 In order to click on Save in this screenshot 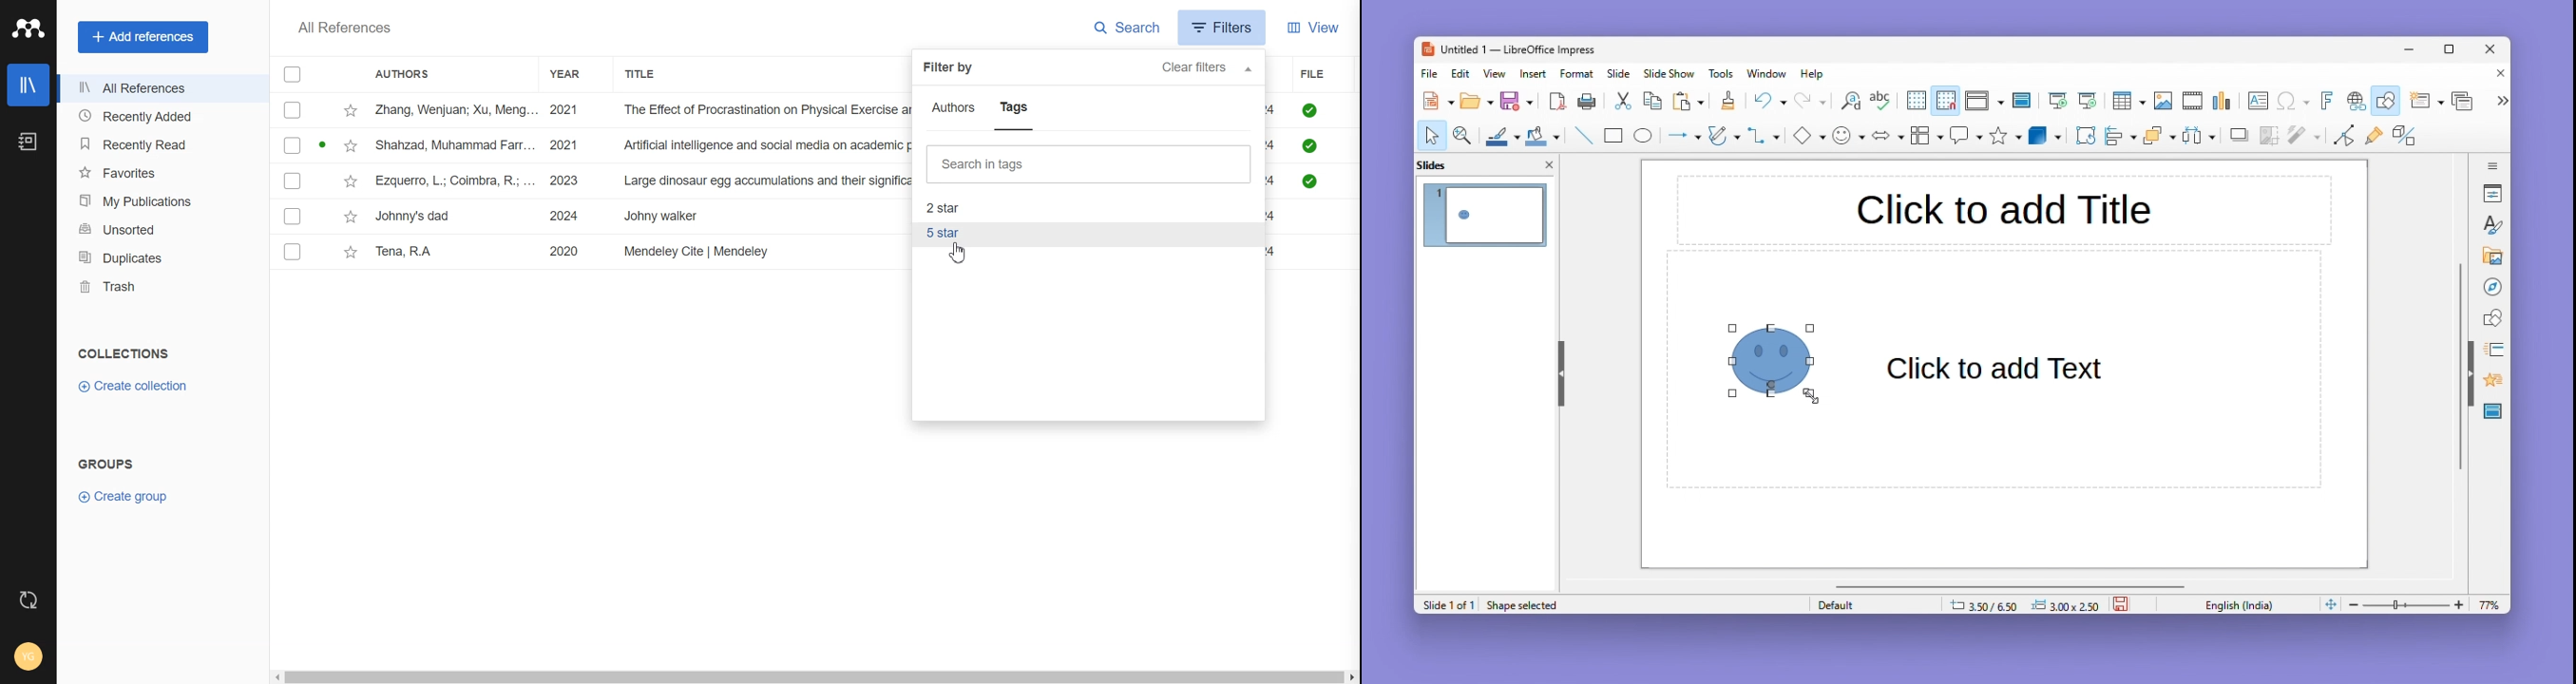, I will do `click(1517, 101)`.